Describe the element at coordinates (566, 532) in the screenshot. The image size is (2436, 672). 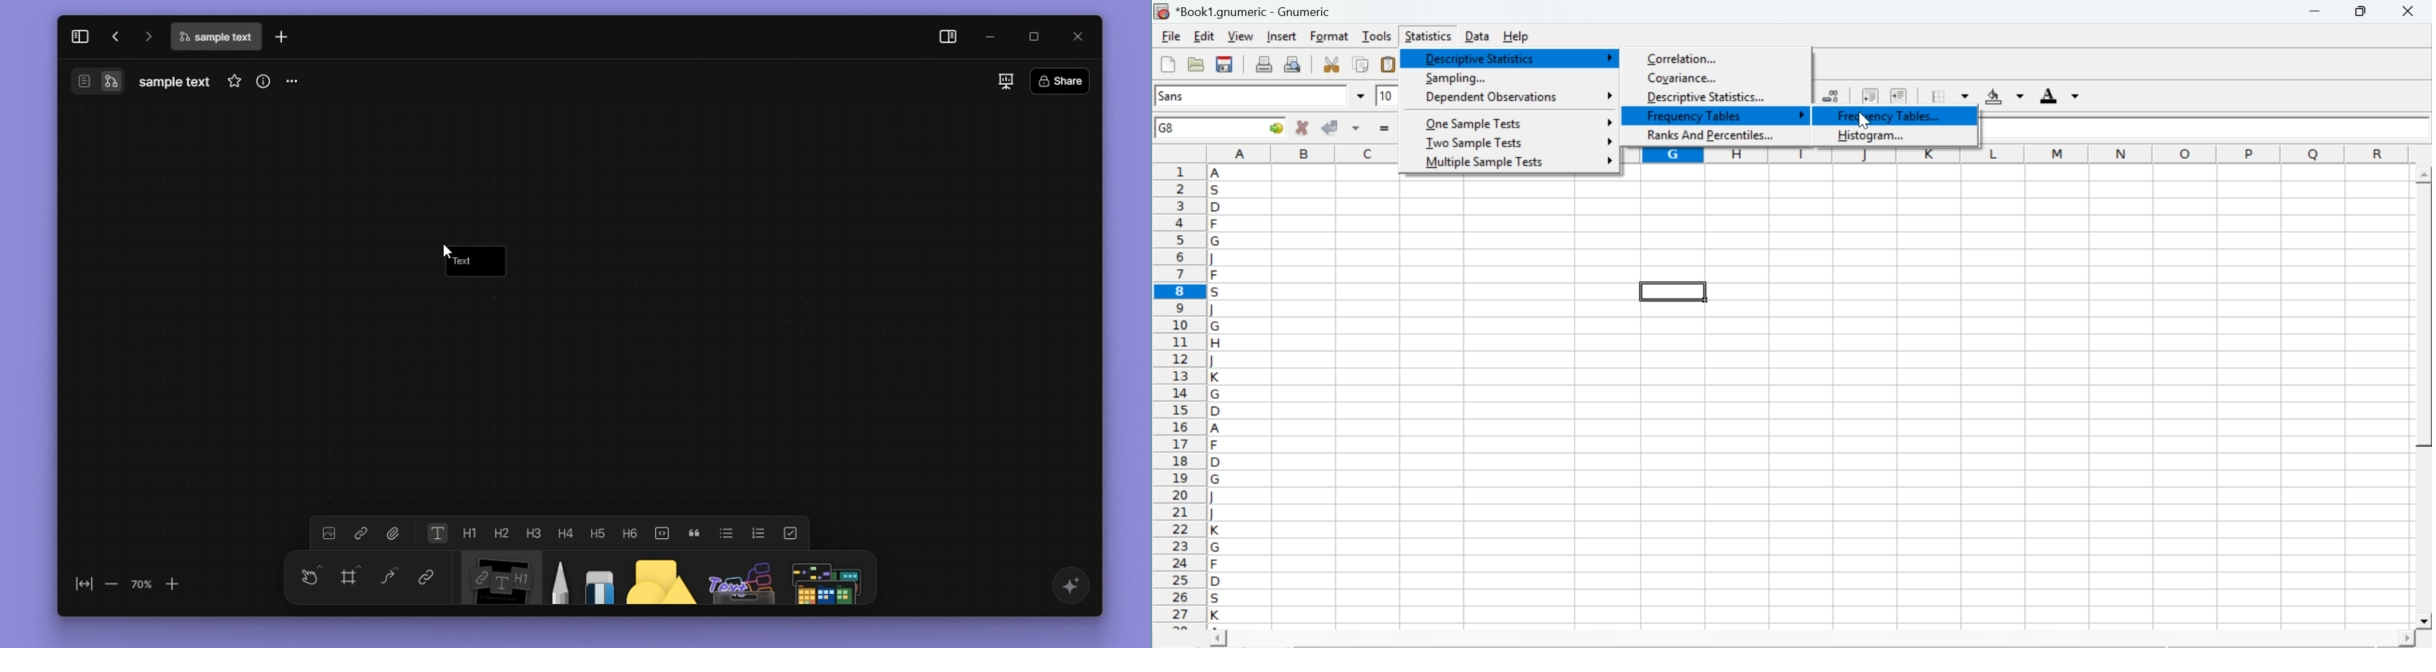
I see `heading 4` at that location.